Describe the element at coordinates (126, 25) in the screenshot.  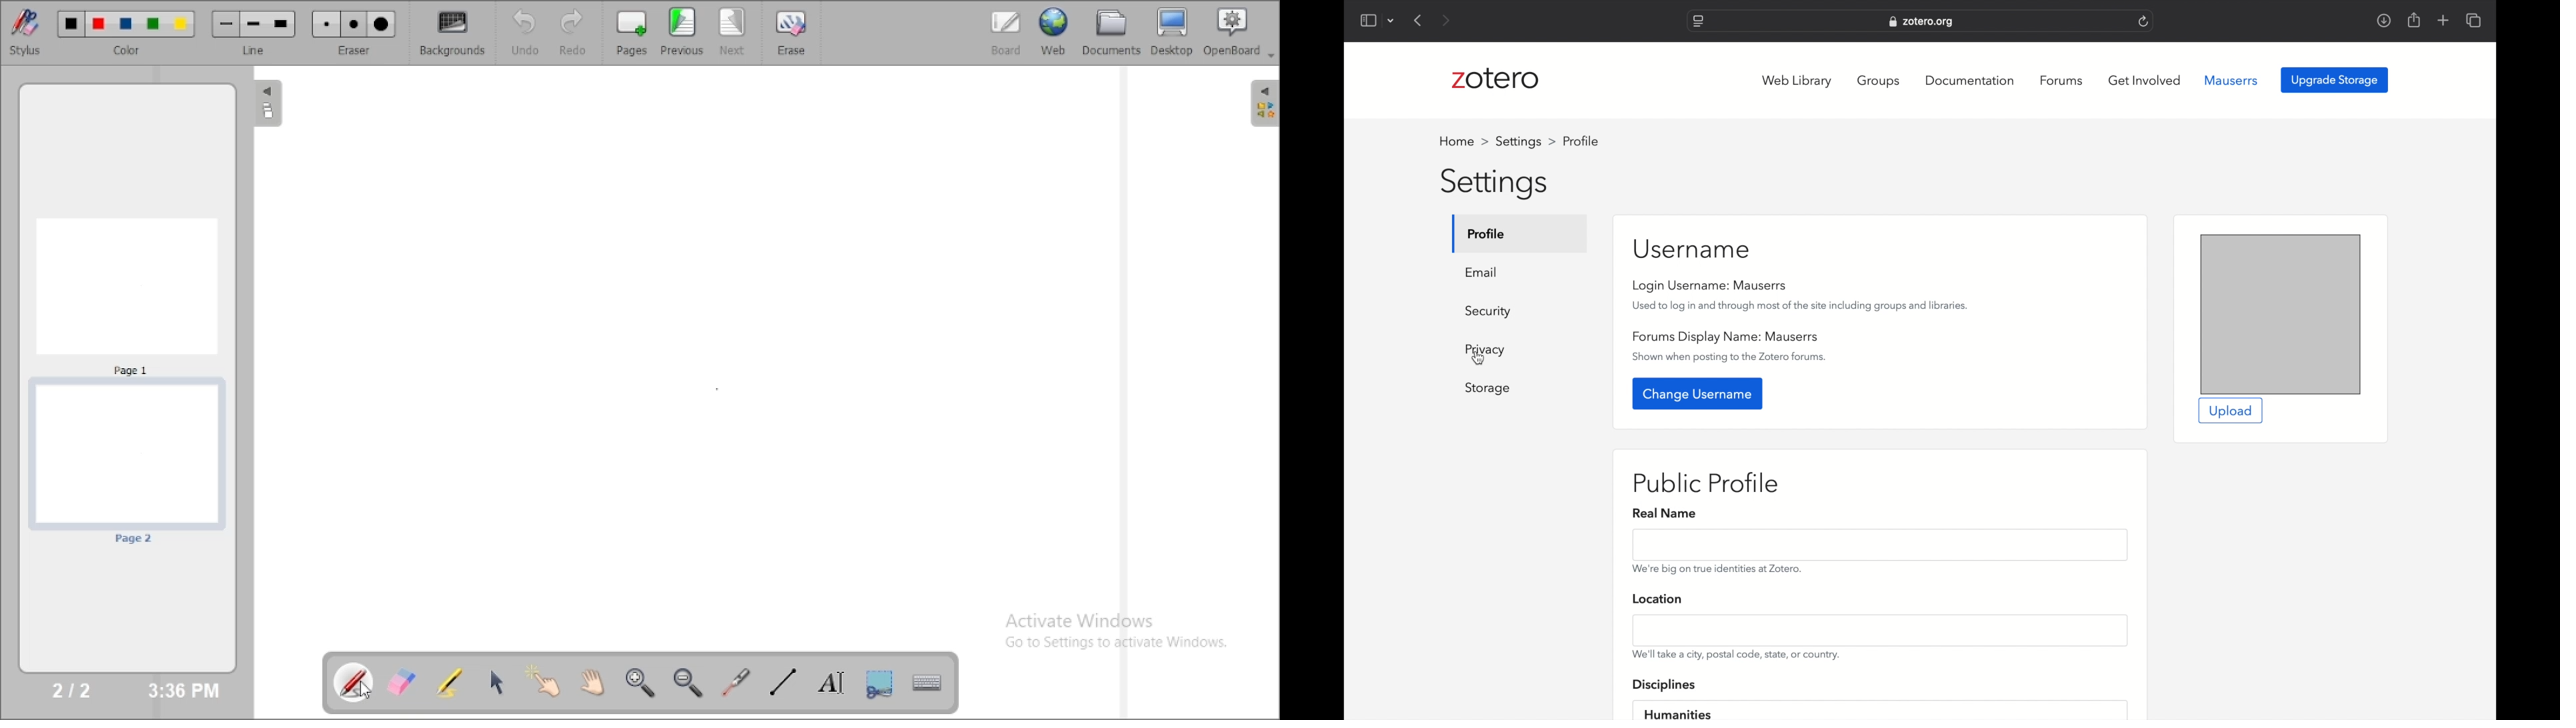
I see `Color 3` at that location.